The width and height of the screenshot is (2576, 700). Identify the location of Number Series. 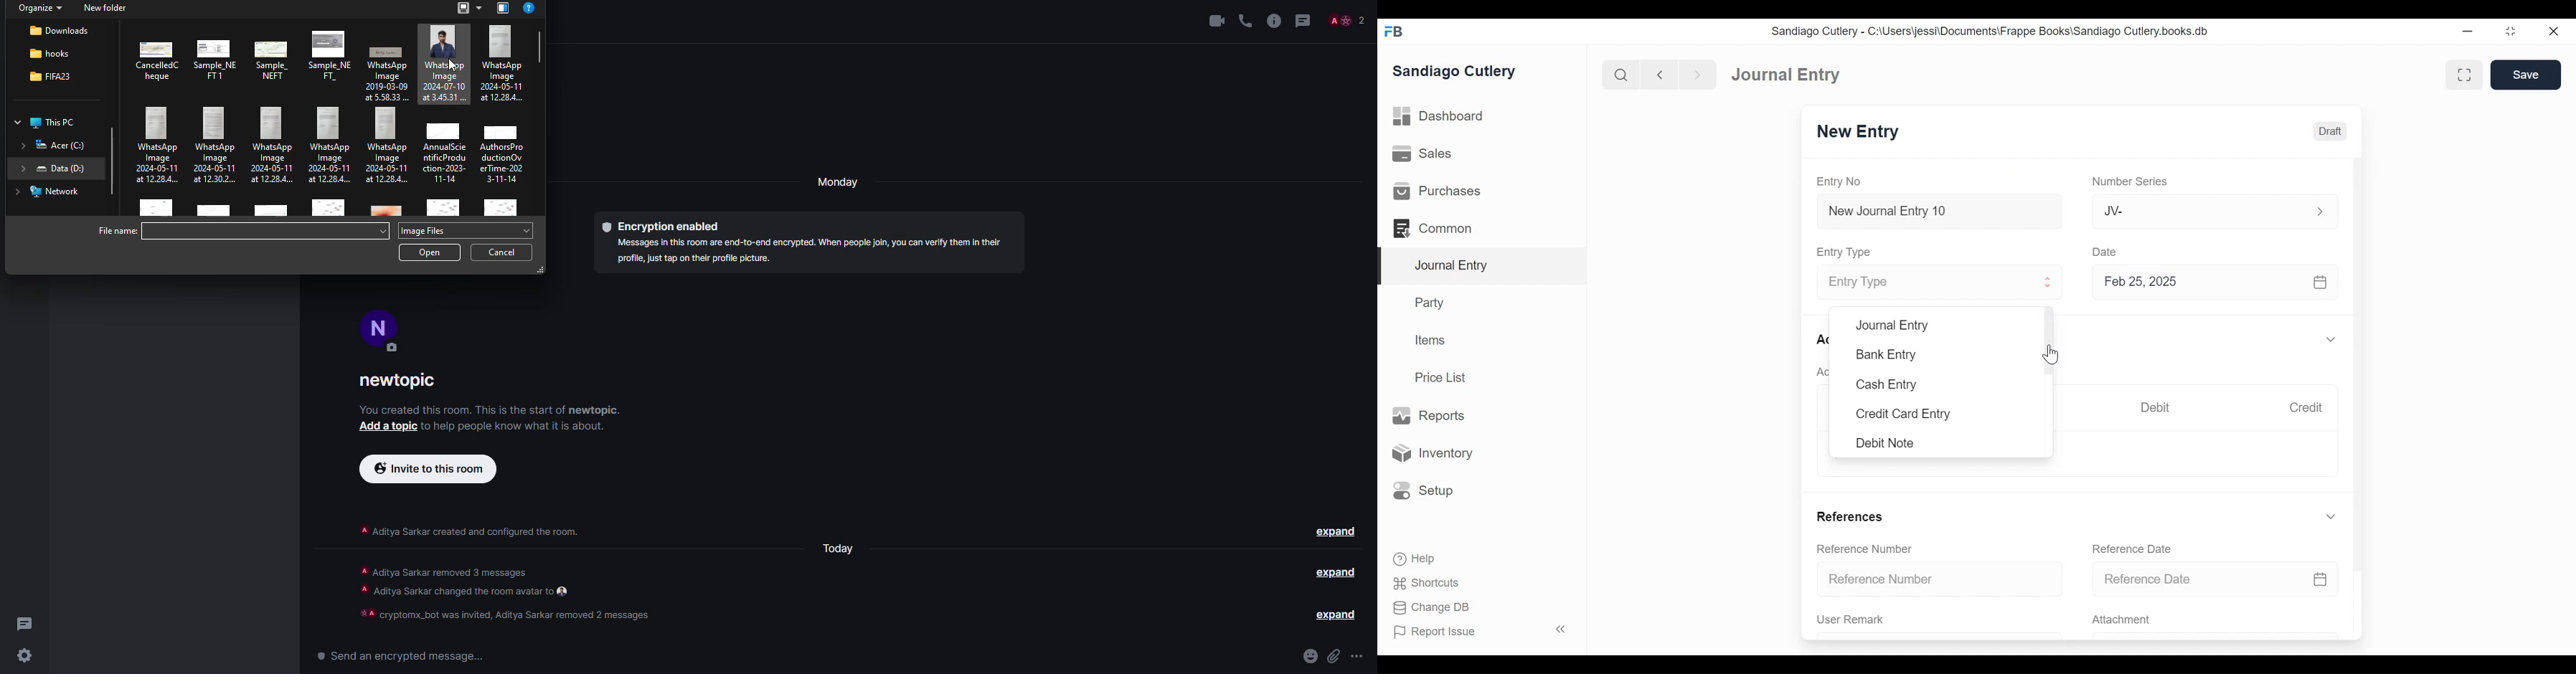
(2132, 182).